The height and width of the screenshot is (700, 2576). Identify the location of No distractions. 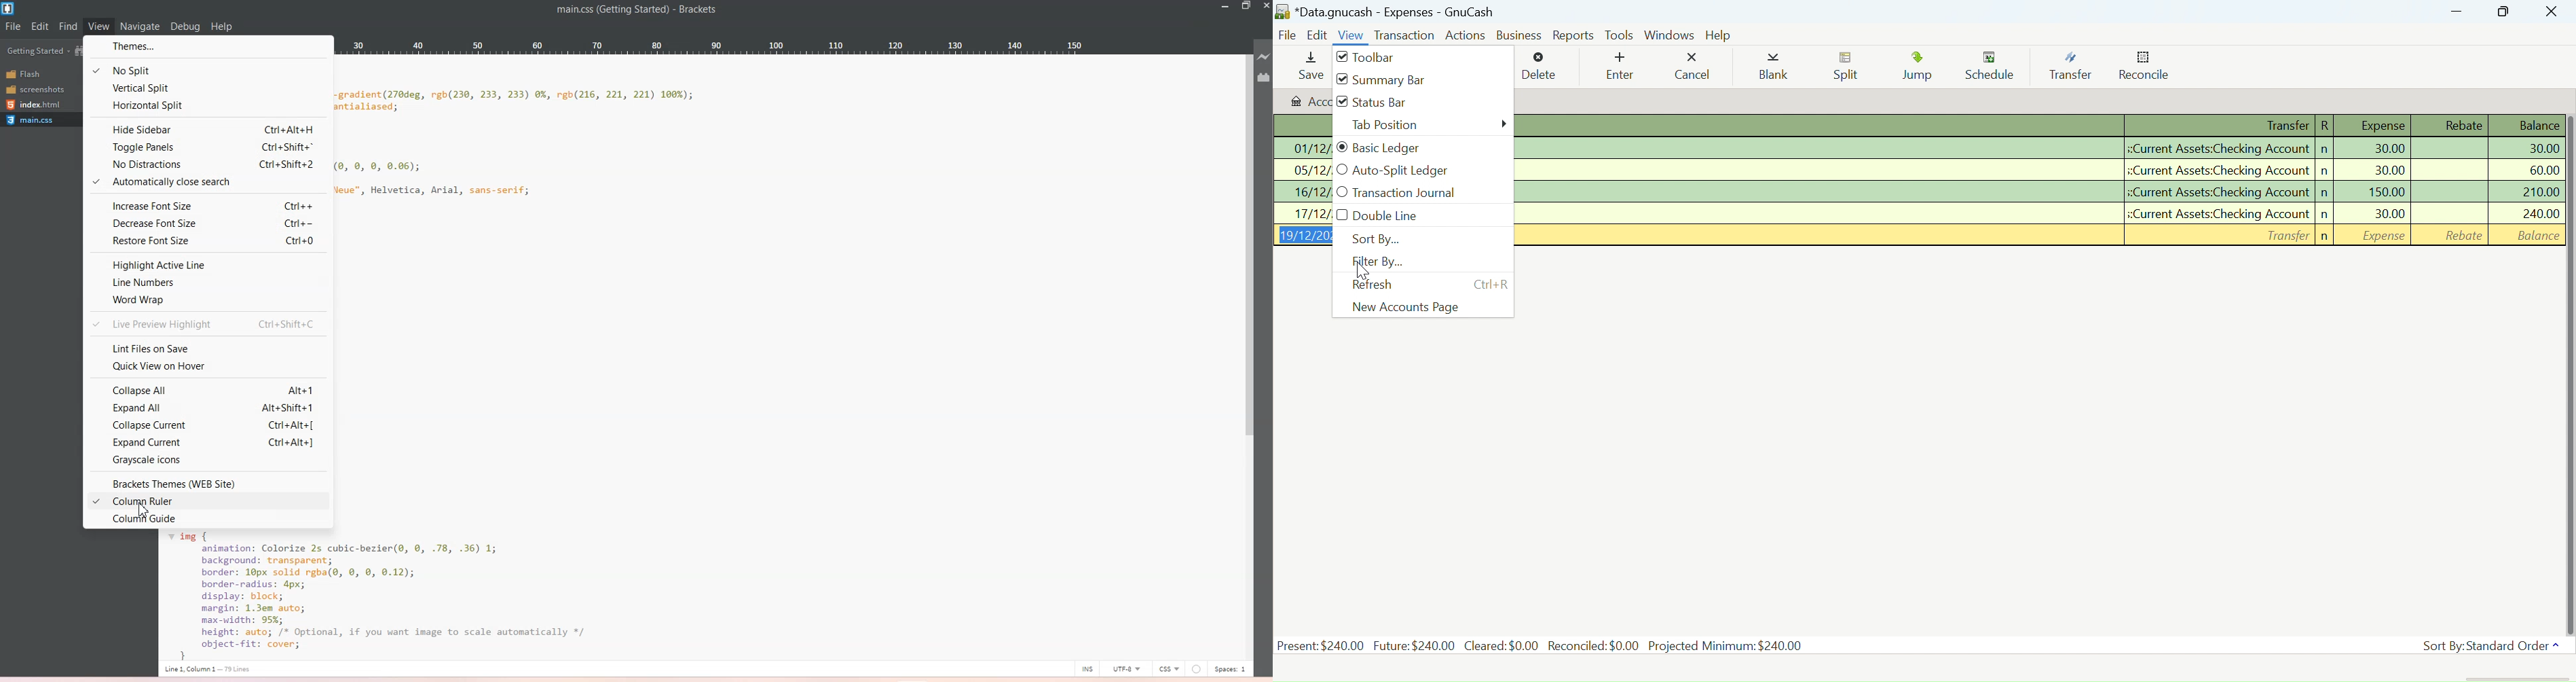
(209, 163).